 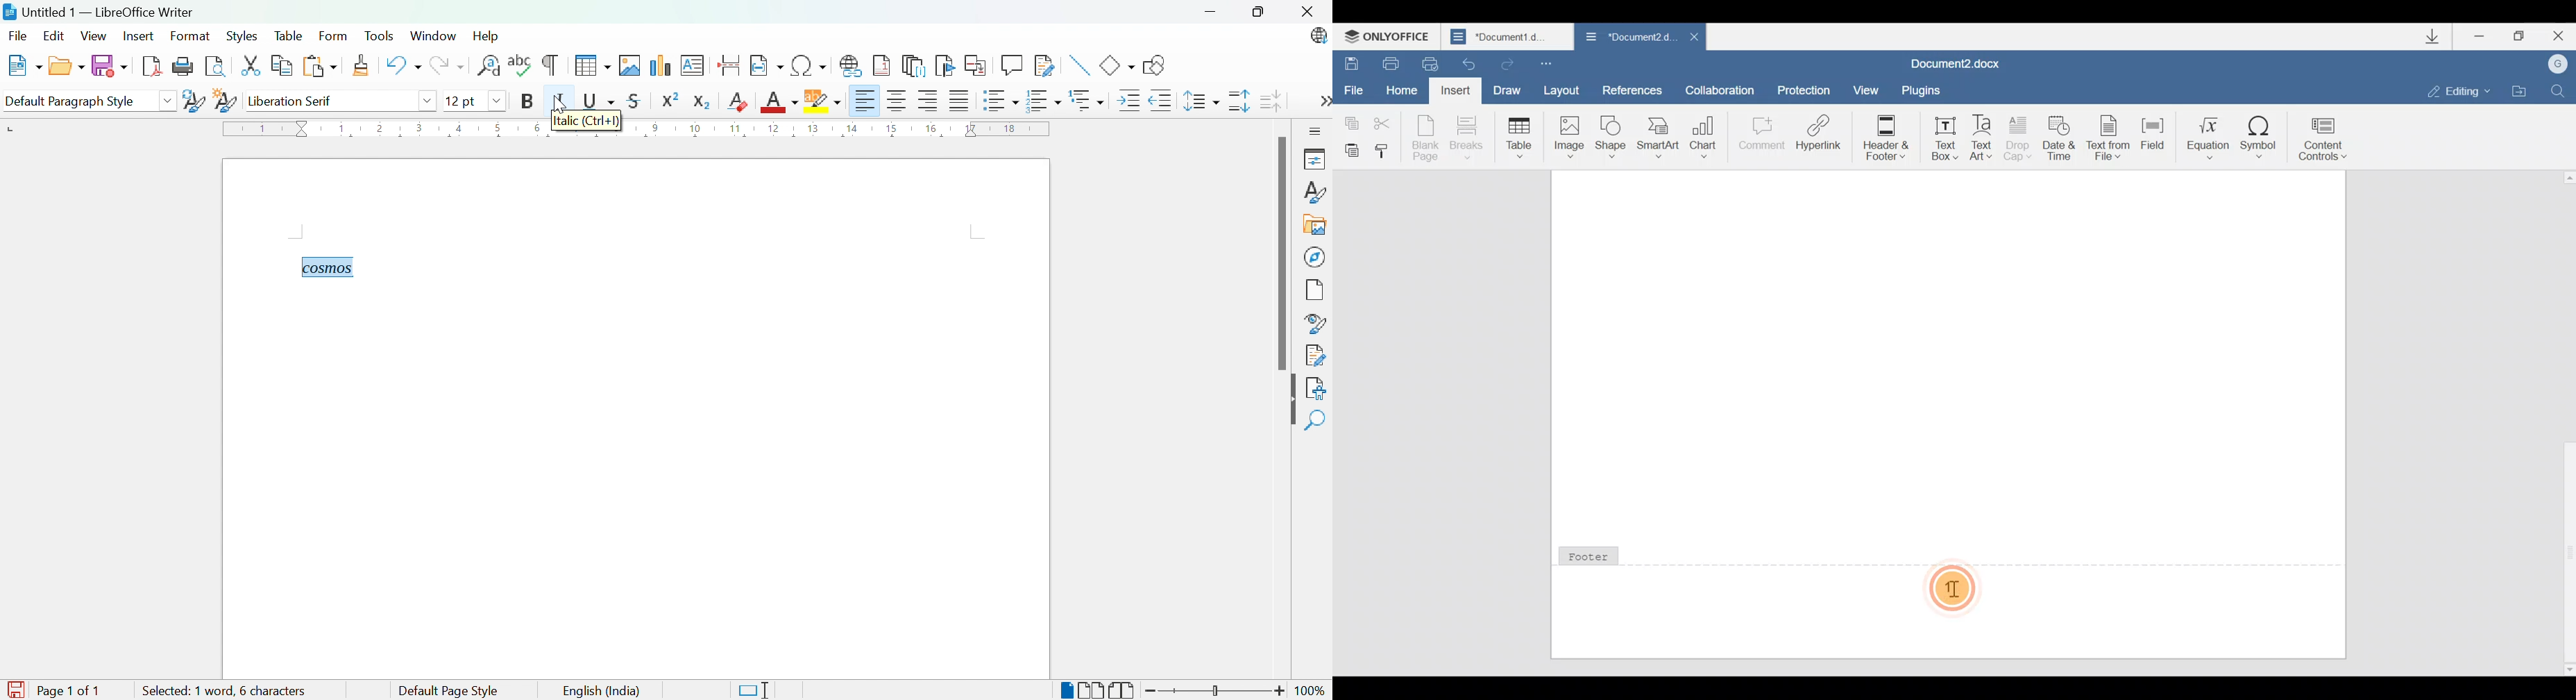 I want to click on Editing mode, so click(x=2452, y=89).